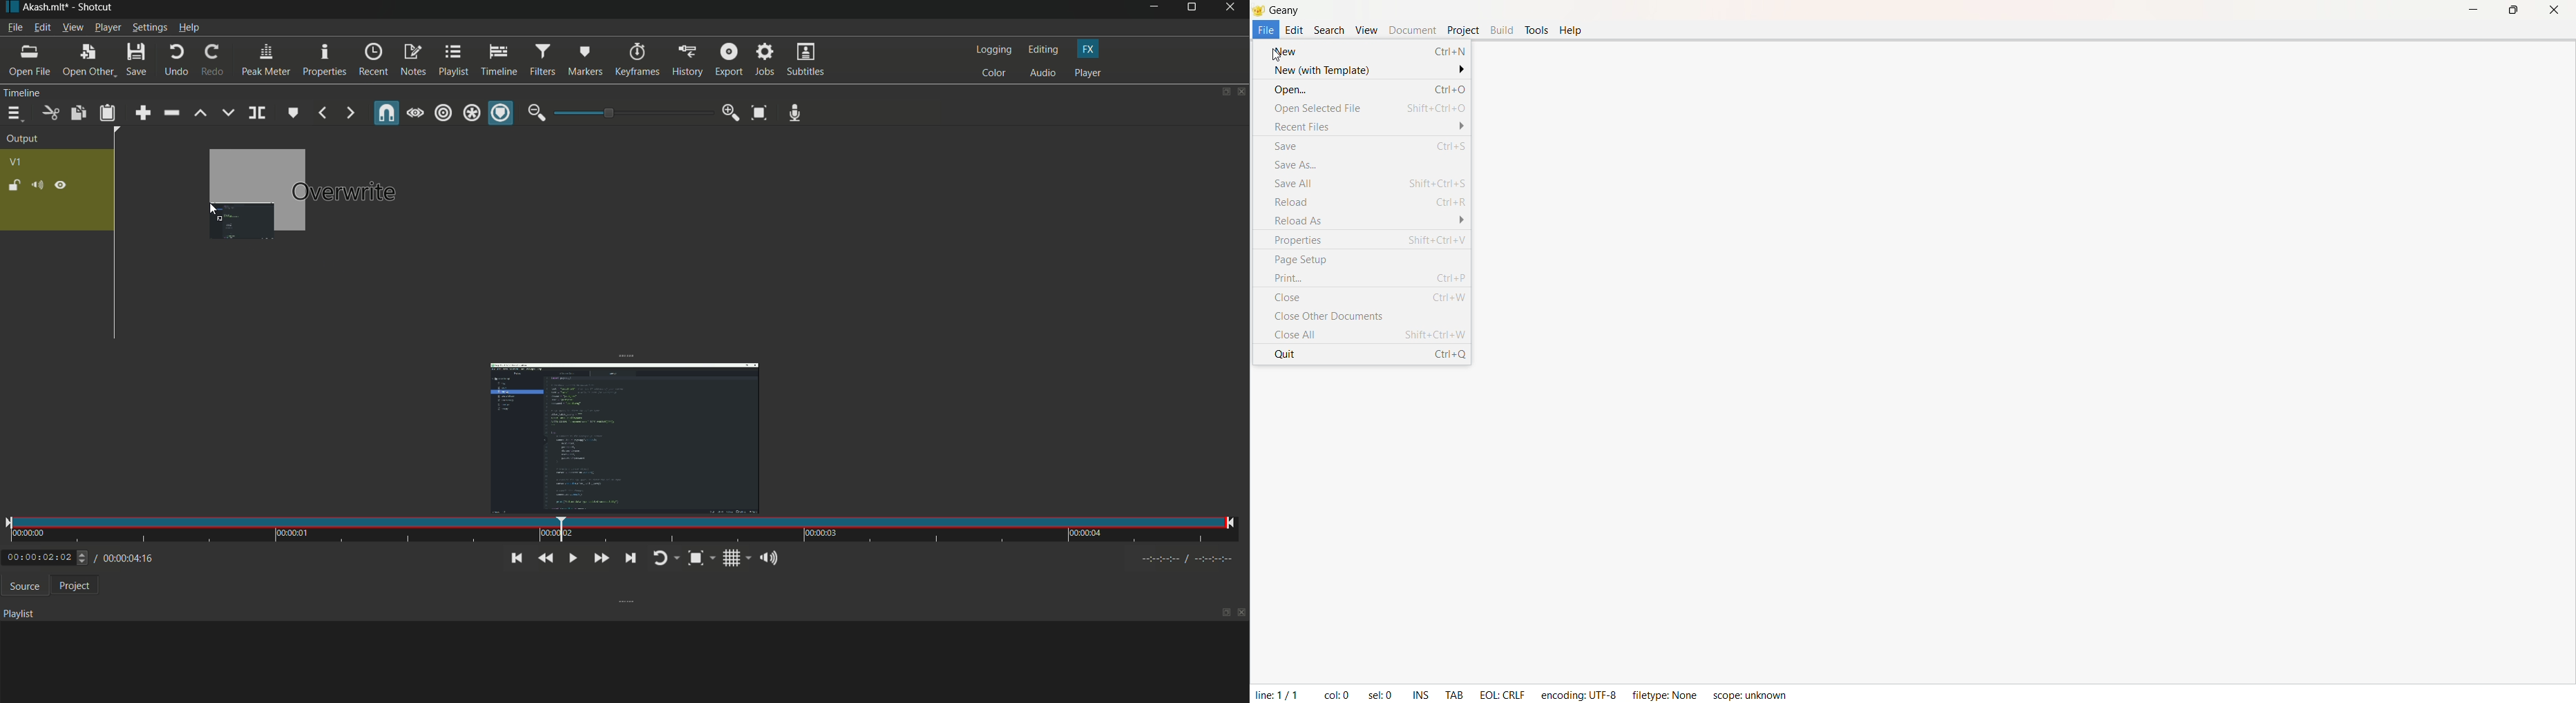  I want to click on change layout, so click(1222, 92).